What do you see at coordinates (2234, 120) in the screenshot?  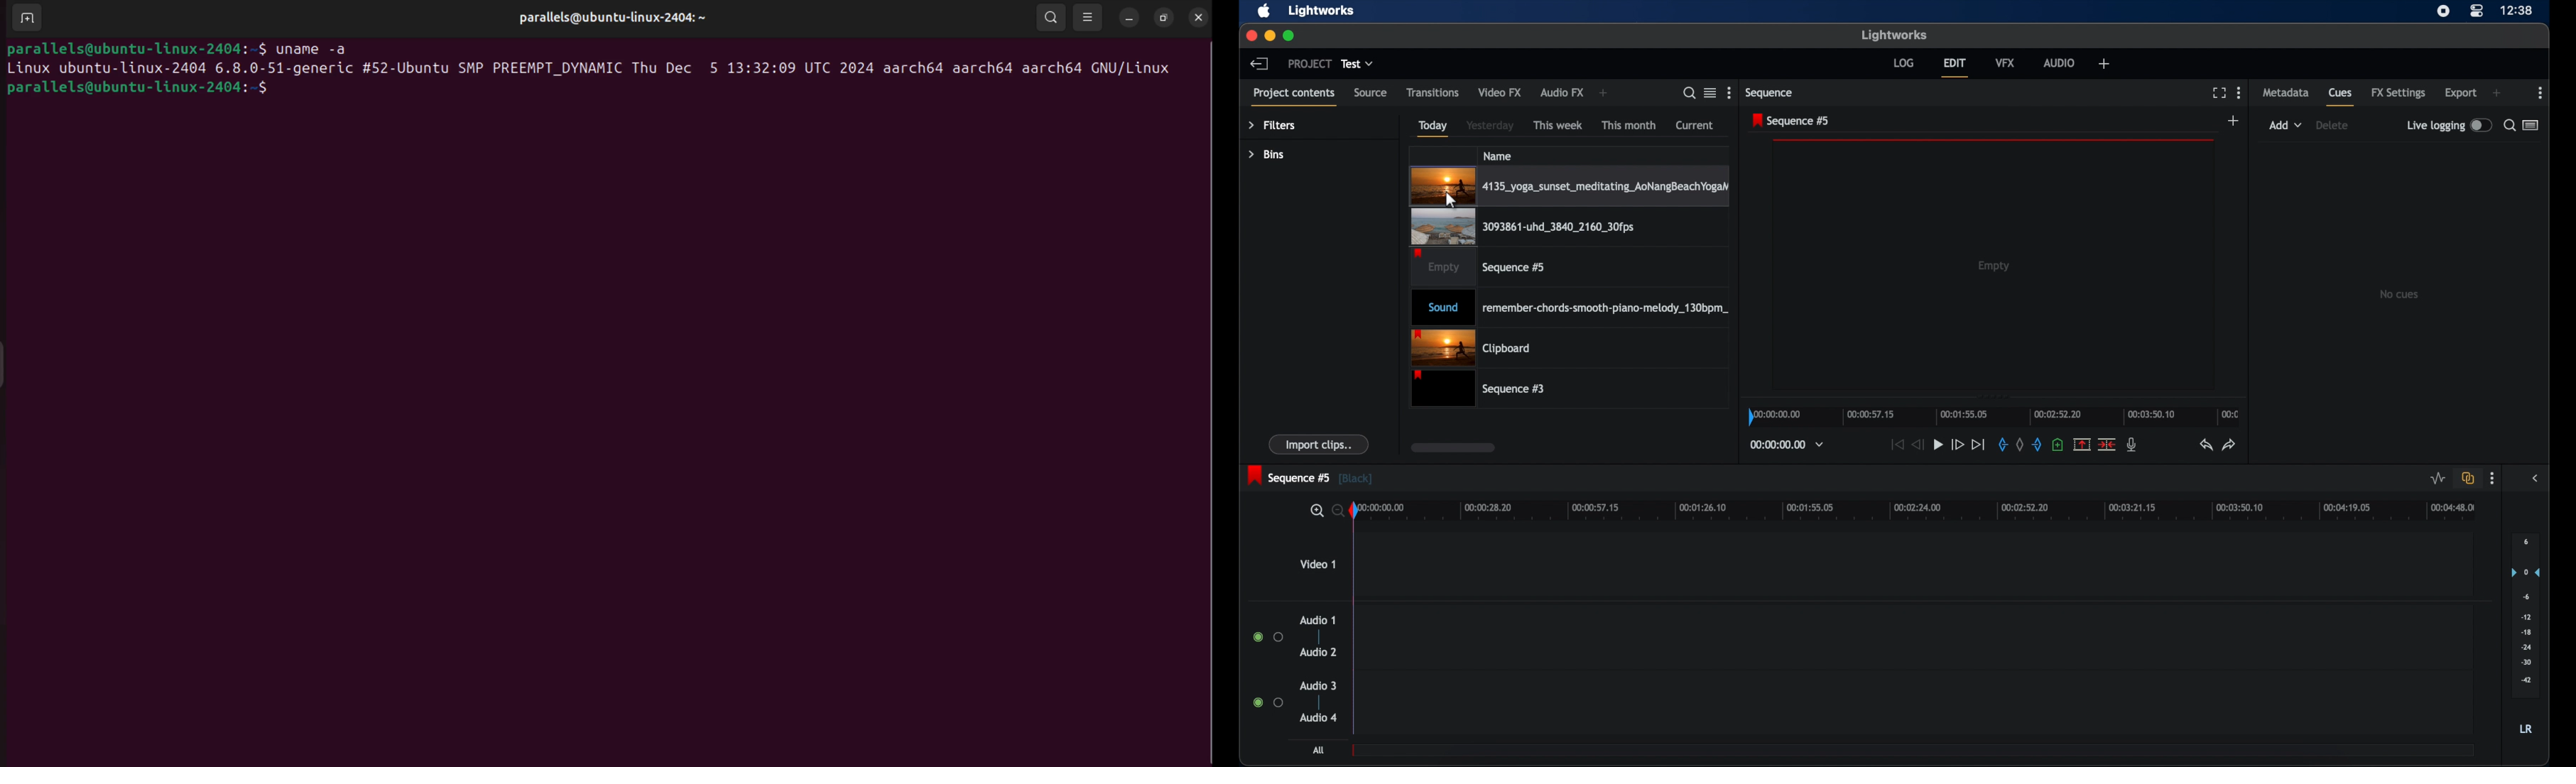 I see `add` at bounding box center [2234, 120].